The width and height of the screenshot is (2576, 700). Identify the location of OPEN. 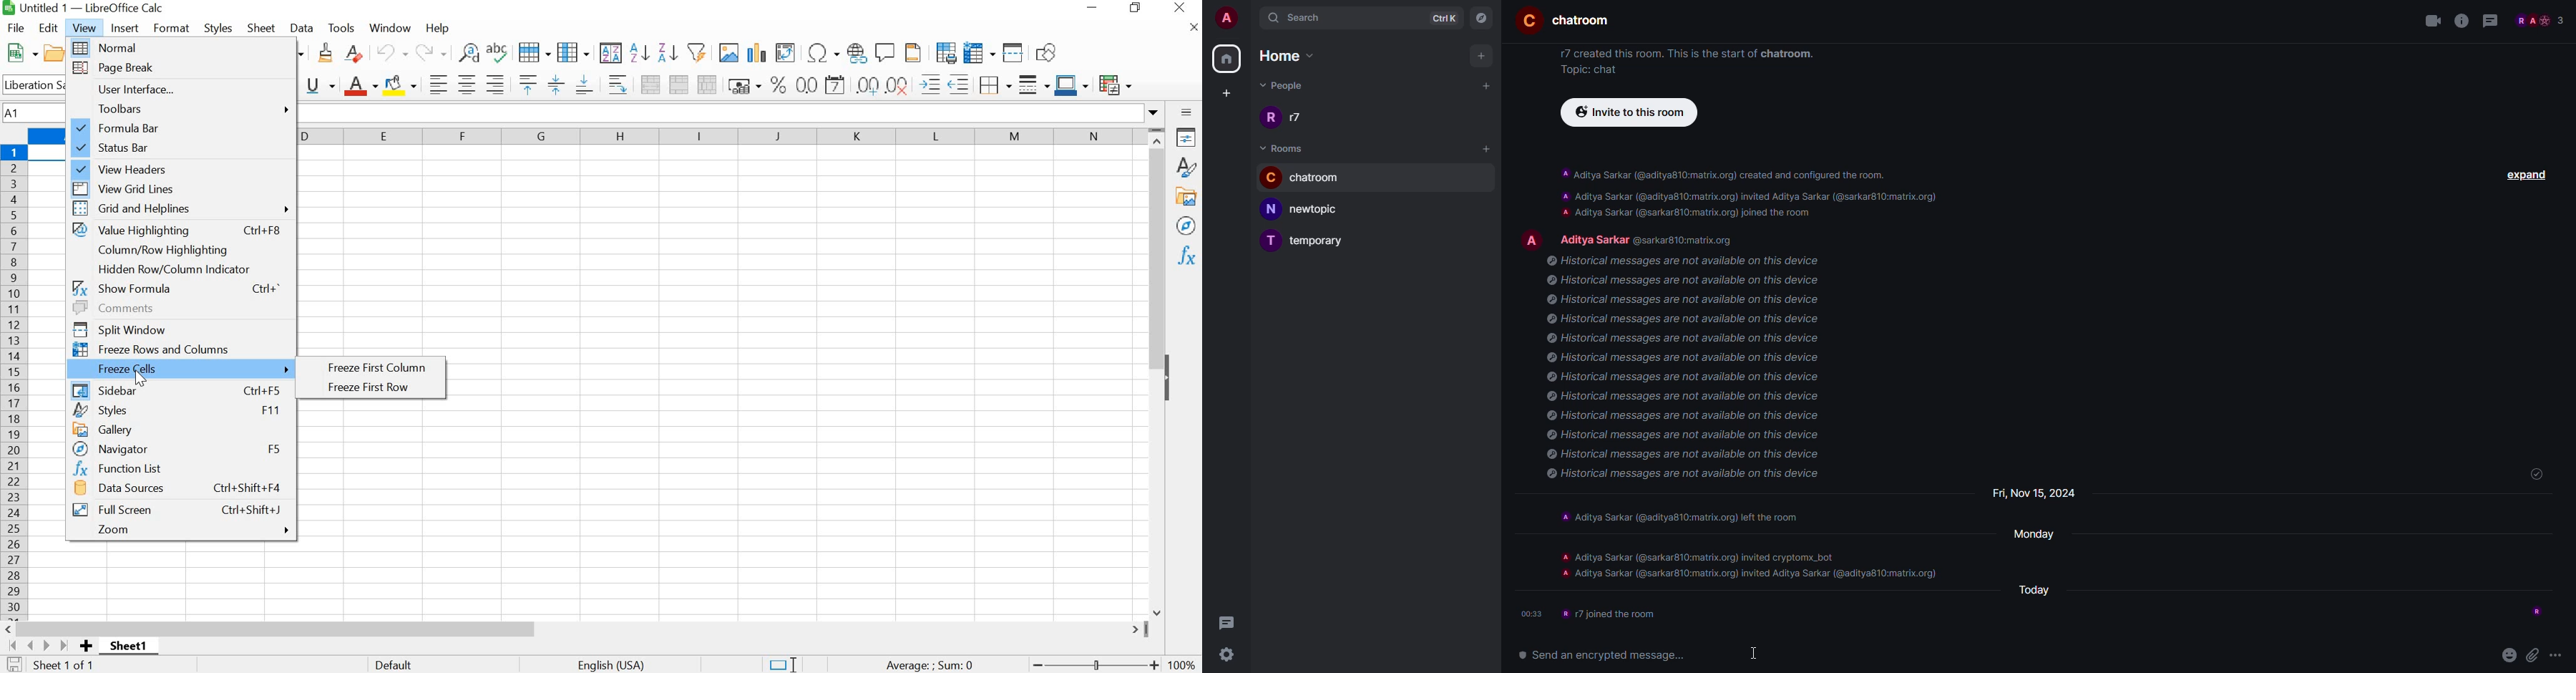
(59, 53).